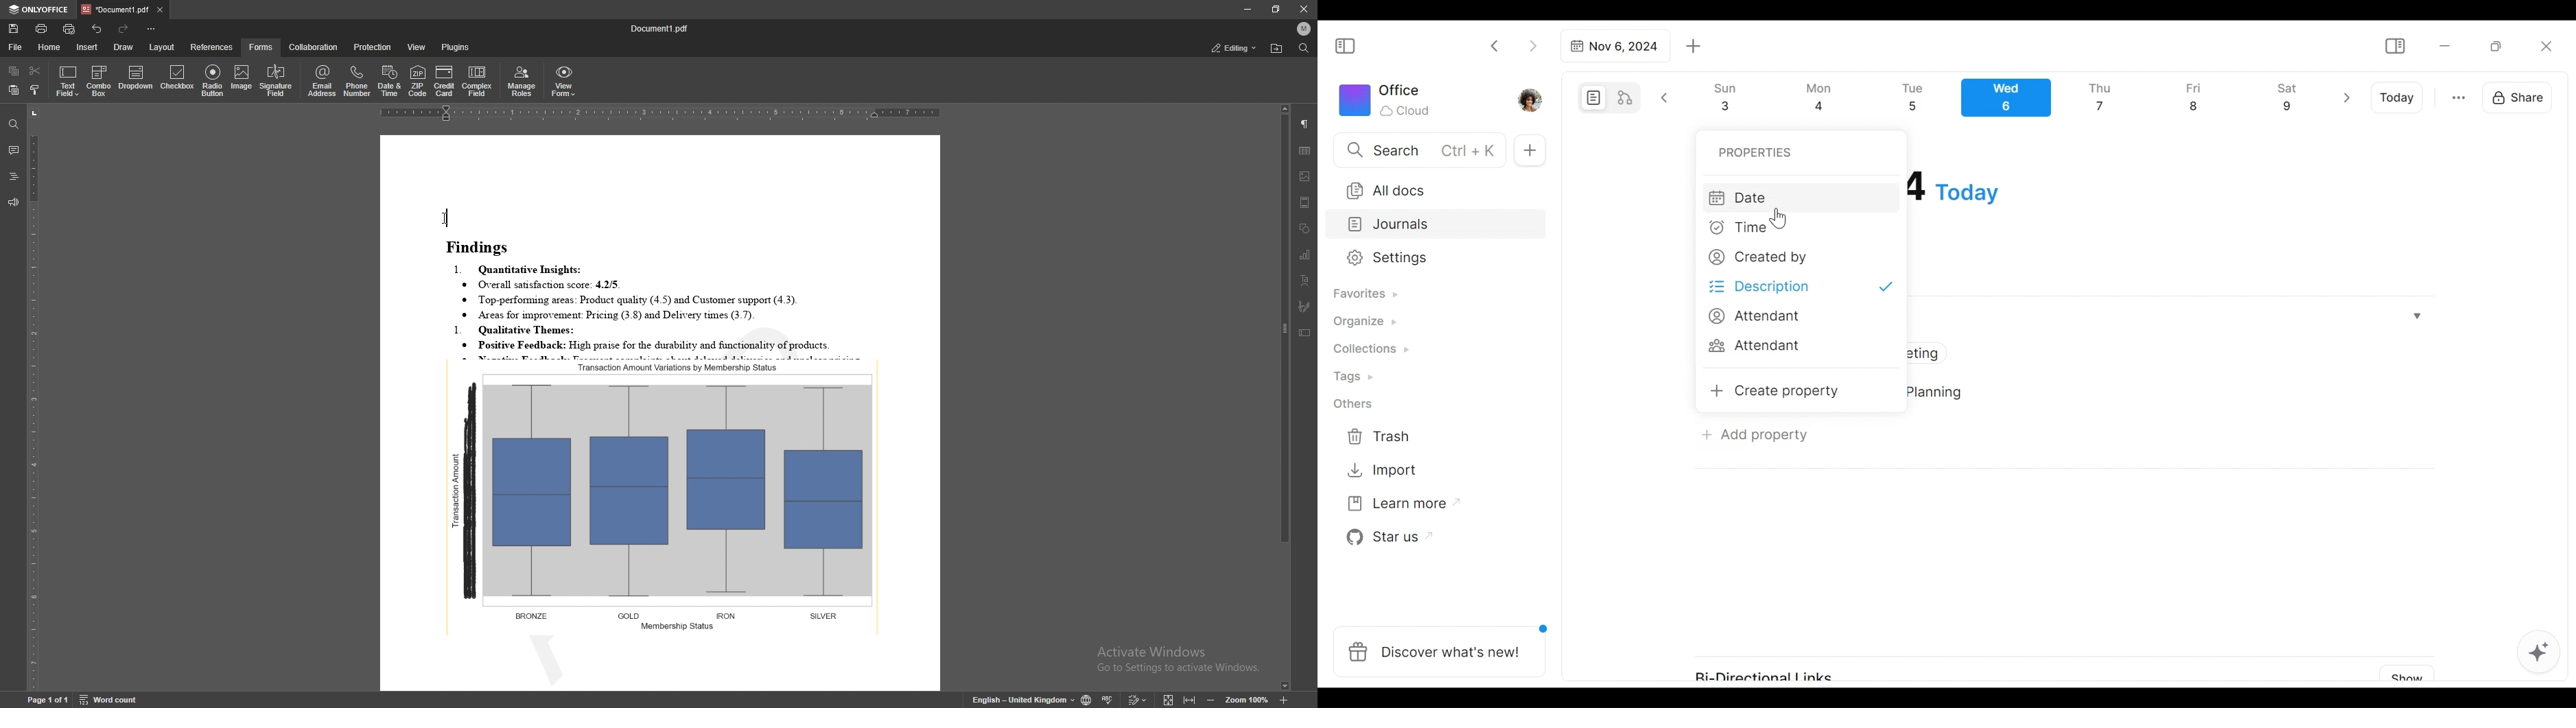 Image resolution: width=2576 pixels, height=728 pixels. I want to click on dropdown, so click(135, 79).